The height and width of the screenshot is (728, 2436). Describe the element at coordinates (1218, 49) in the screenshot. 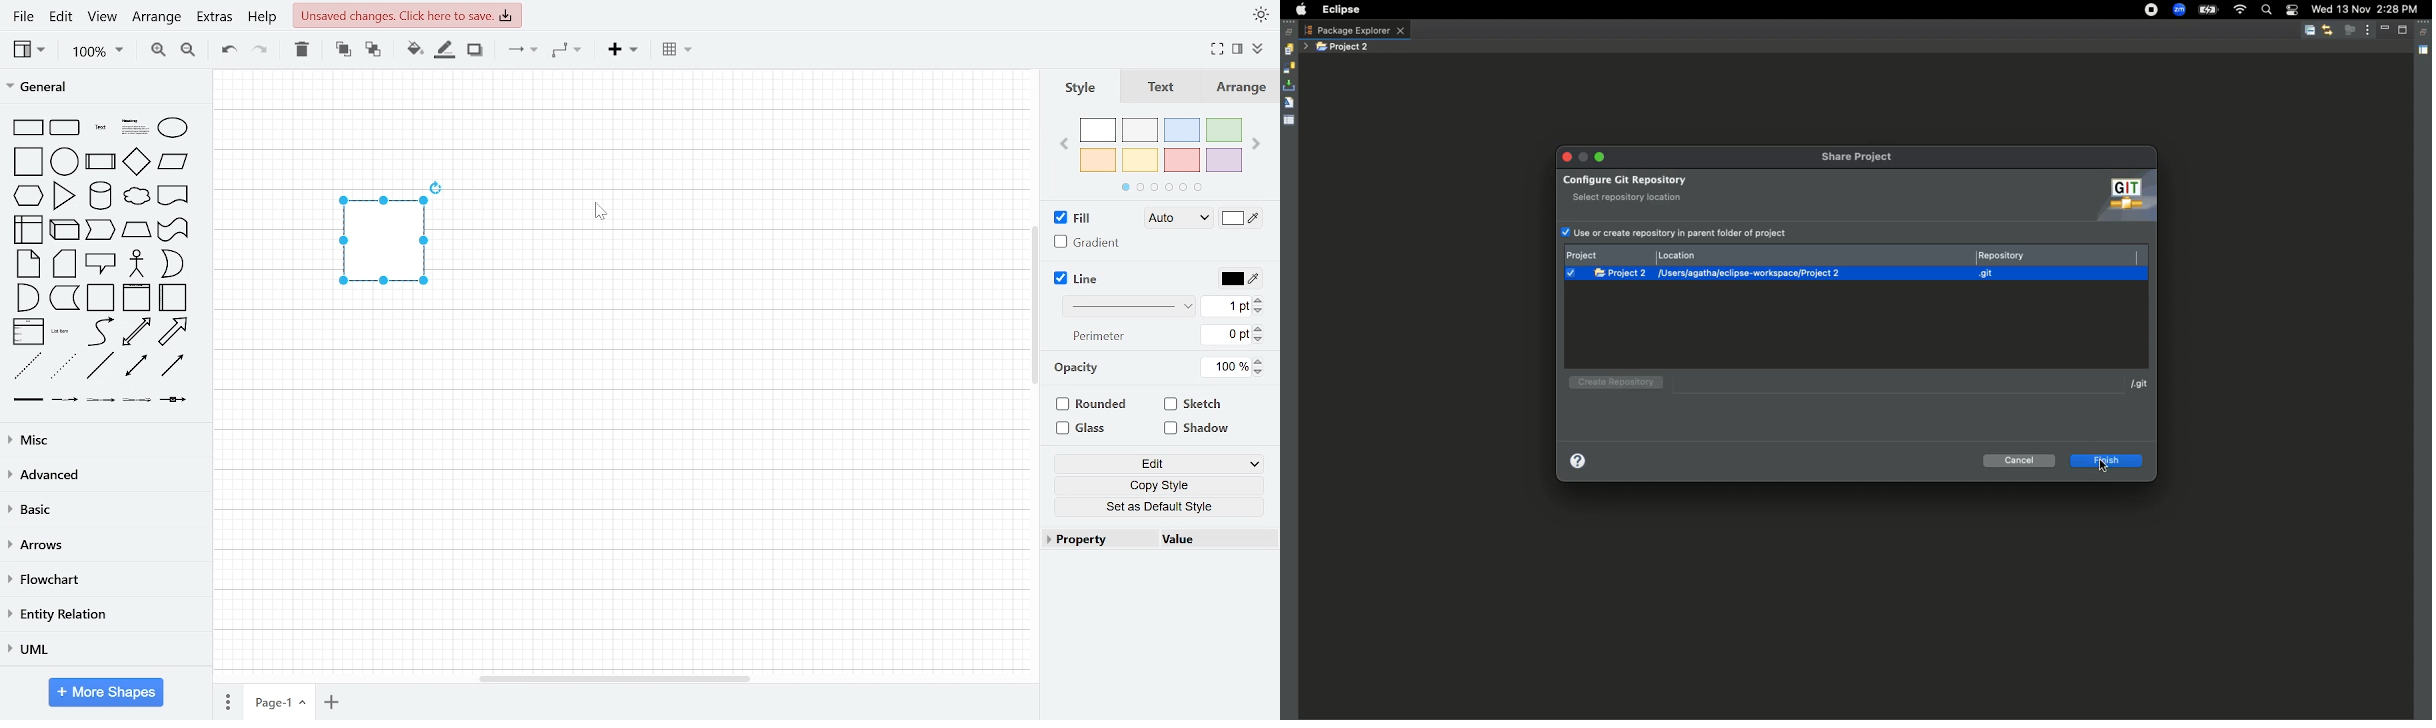

I see `full screen` at that location.